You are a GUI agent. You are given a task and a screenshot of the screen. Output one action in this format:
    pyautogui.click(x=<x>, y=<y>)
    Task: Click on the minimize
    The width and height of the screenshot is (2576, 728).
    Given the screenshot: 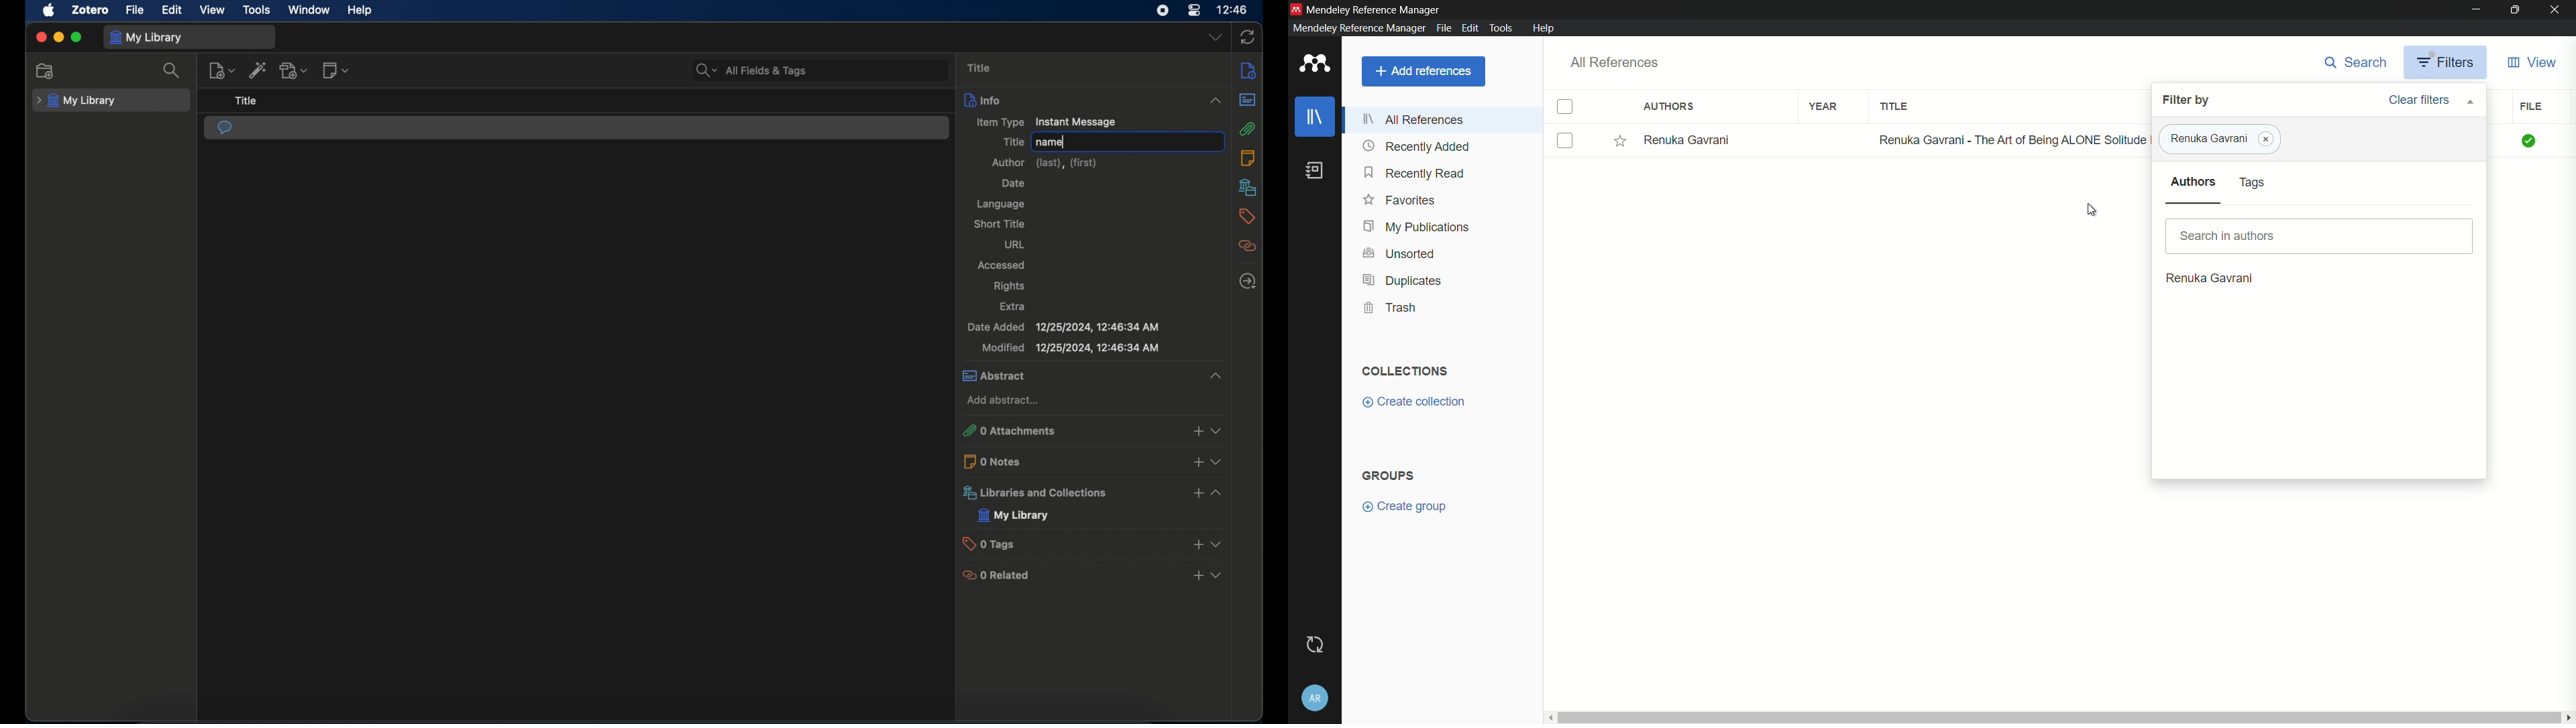 What is the action you would take?
    pyautogui.click(x=58, y=38)
    